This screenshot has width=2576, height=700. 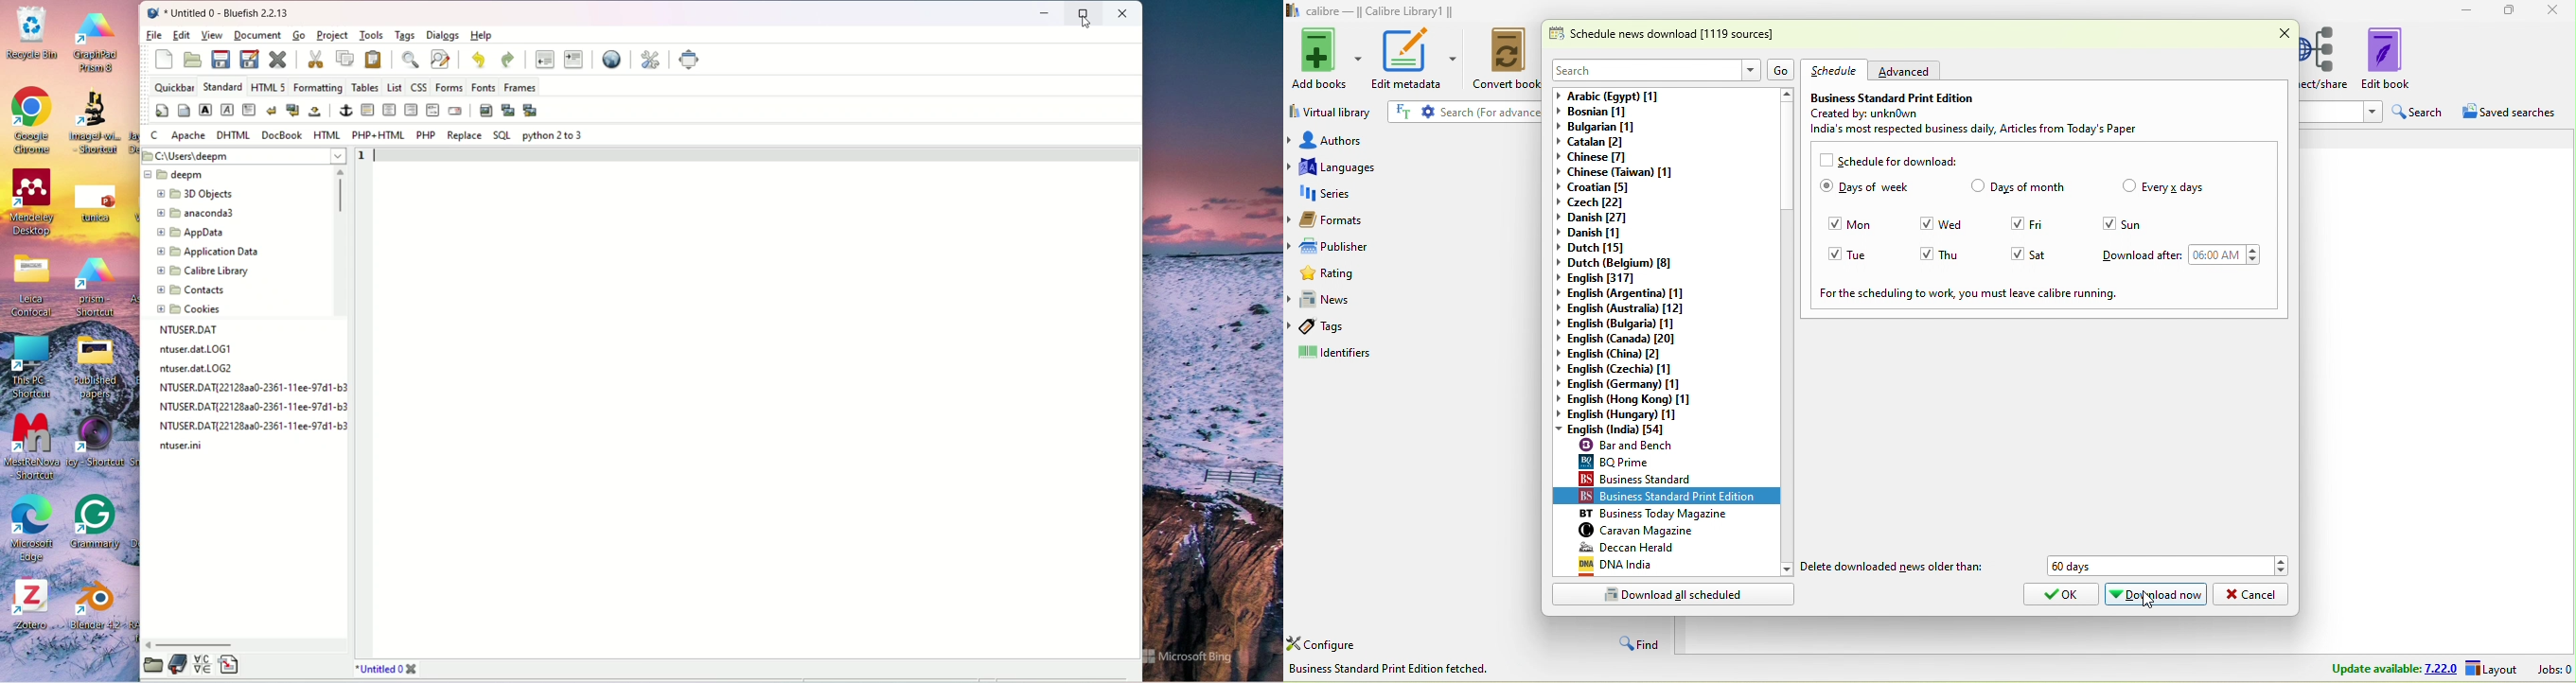 What do you see at coordinates (1894, 96) in the screenshot?
I see `business standard print edition` at bounding box center [1894, 96].